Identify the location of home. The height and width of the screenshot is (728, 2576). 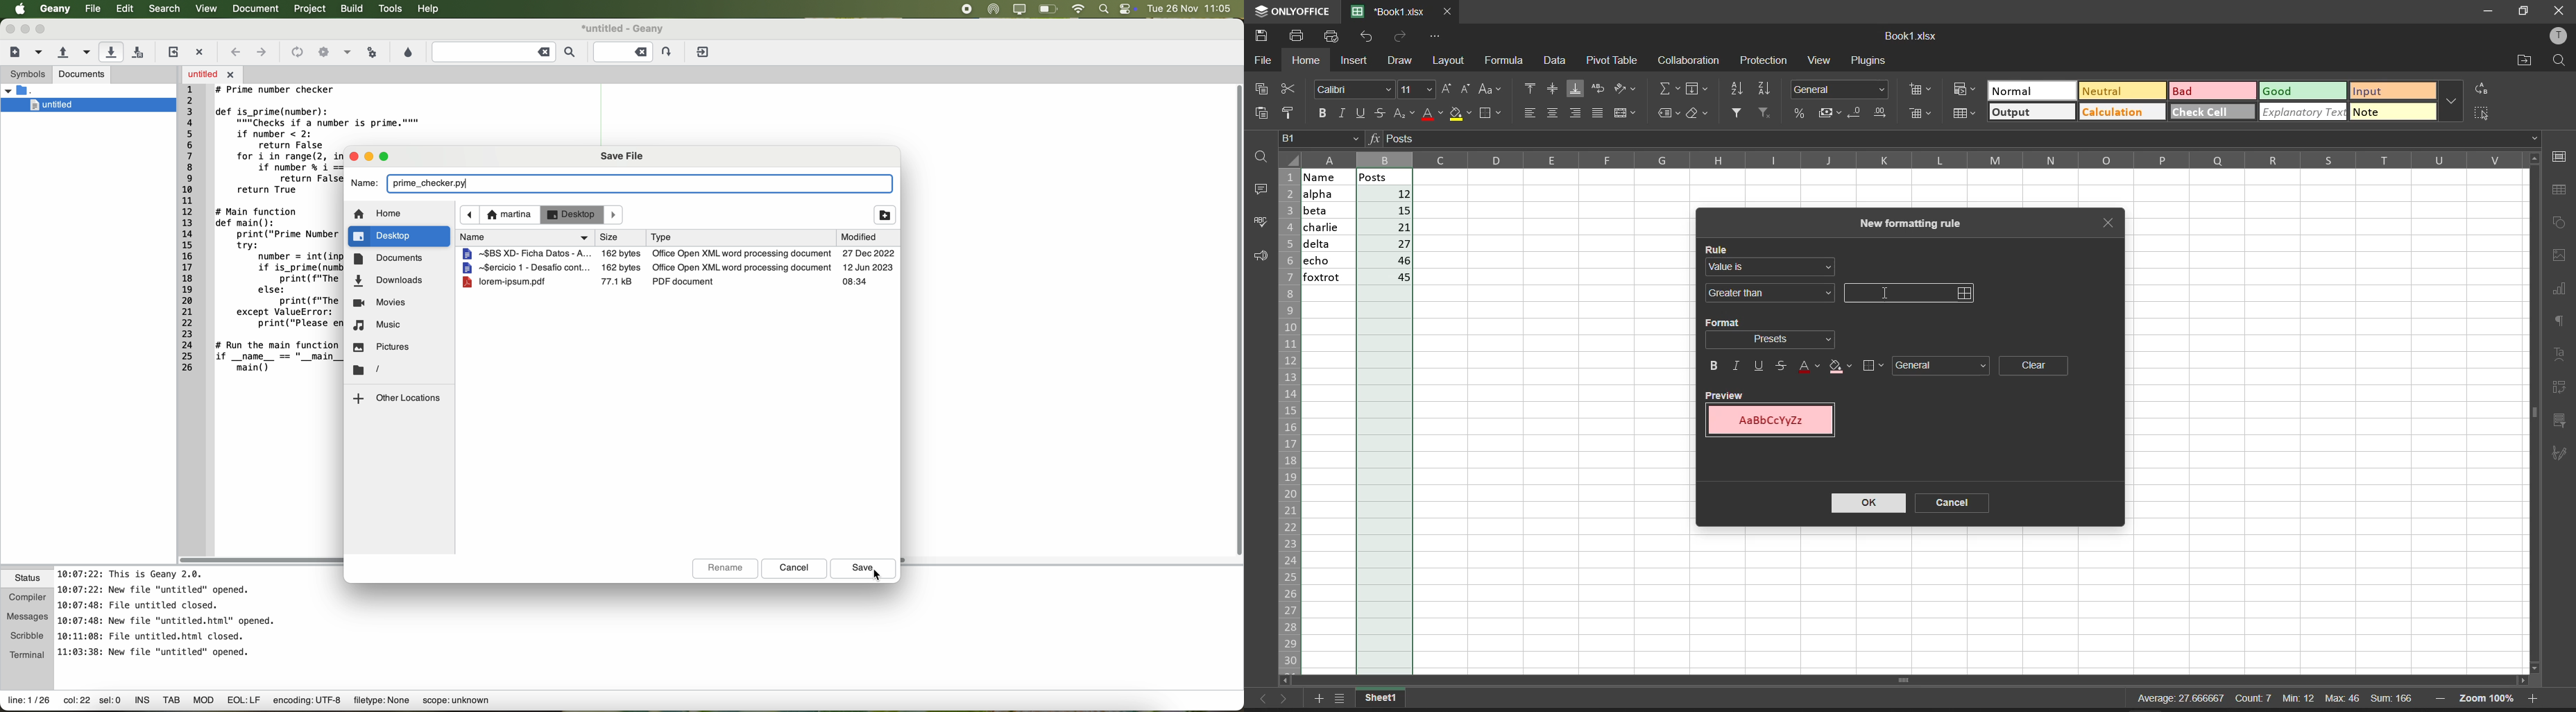
(1308, 62).